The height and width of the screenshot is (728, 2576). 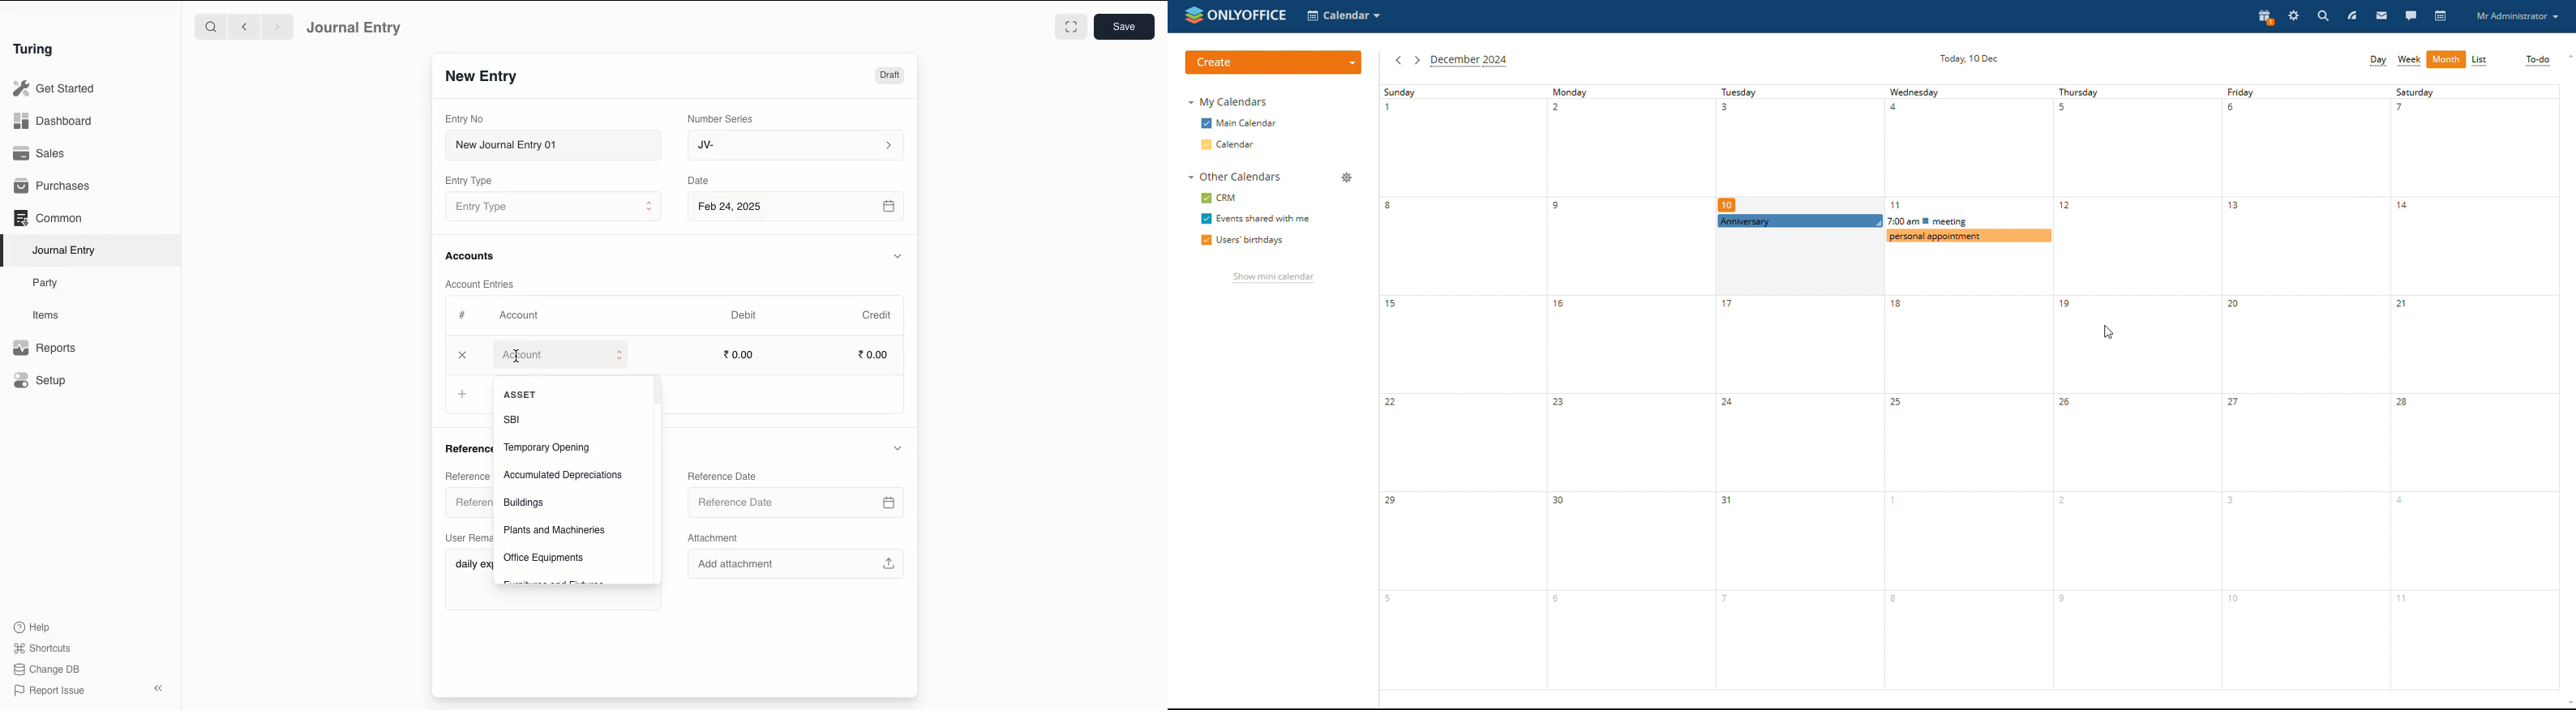 I want to click on Temporary Opening, so click(x=547, y=447).